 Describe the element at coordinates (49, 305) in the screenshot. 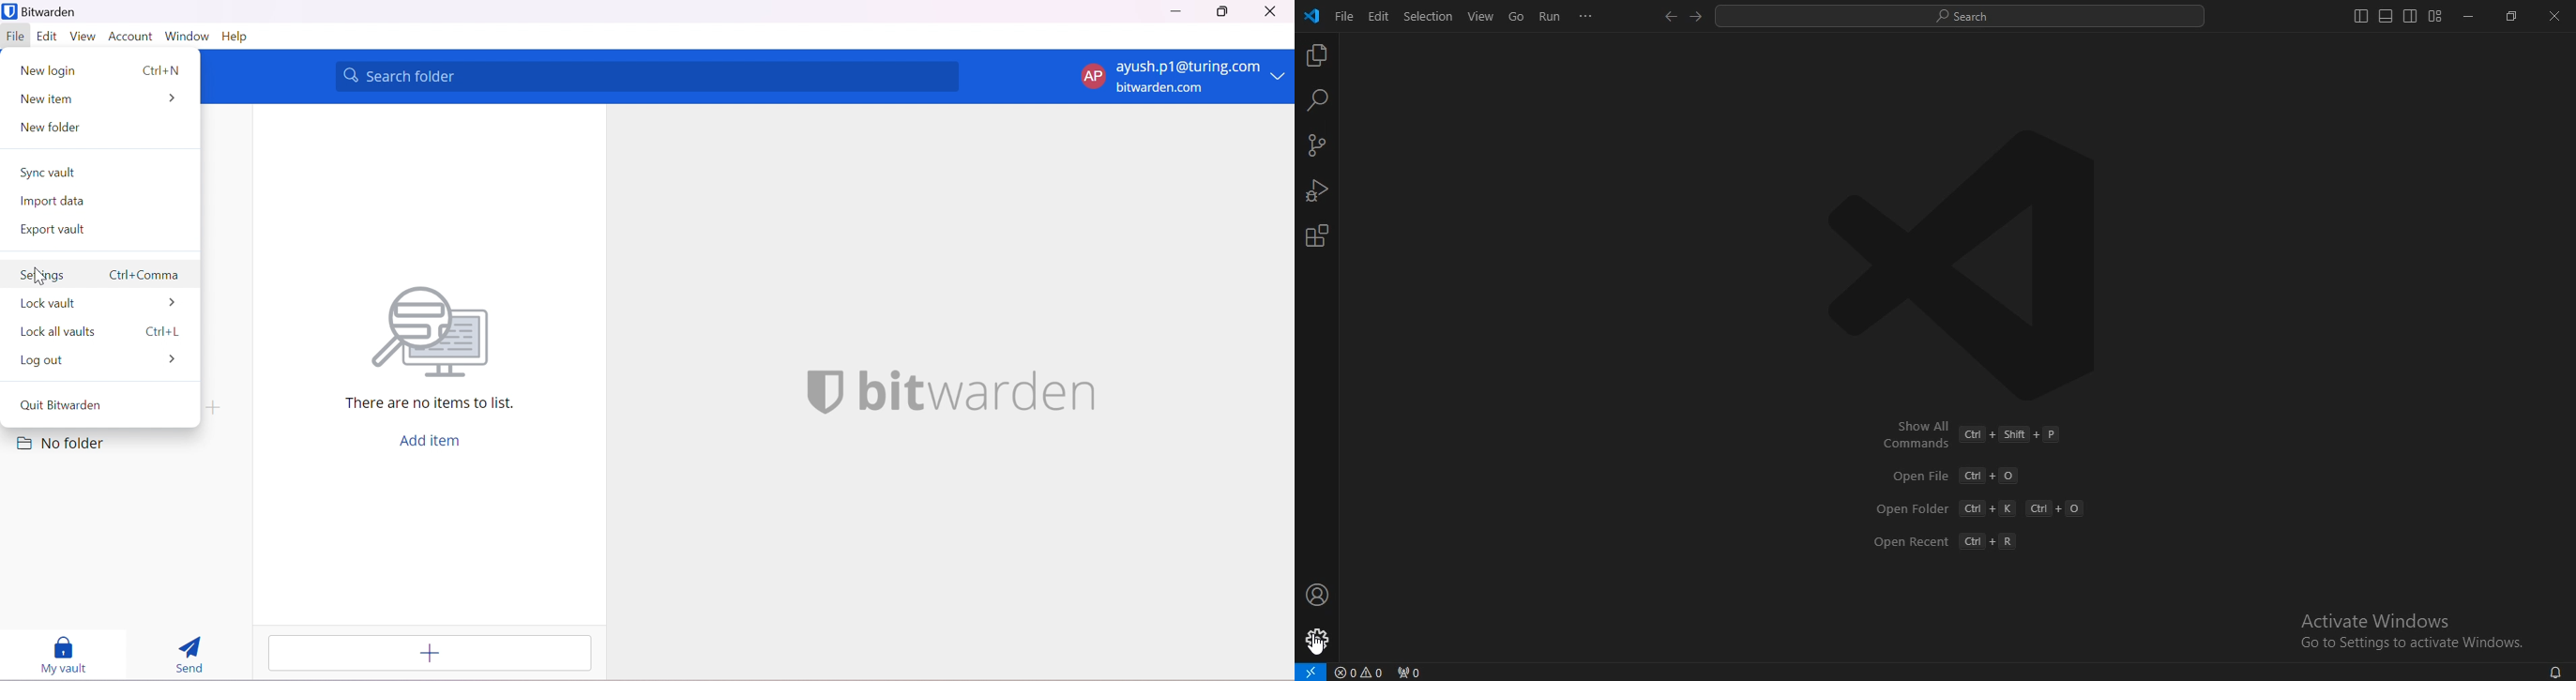

I see `Local vault` at that location.